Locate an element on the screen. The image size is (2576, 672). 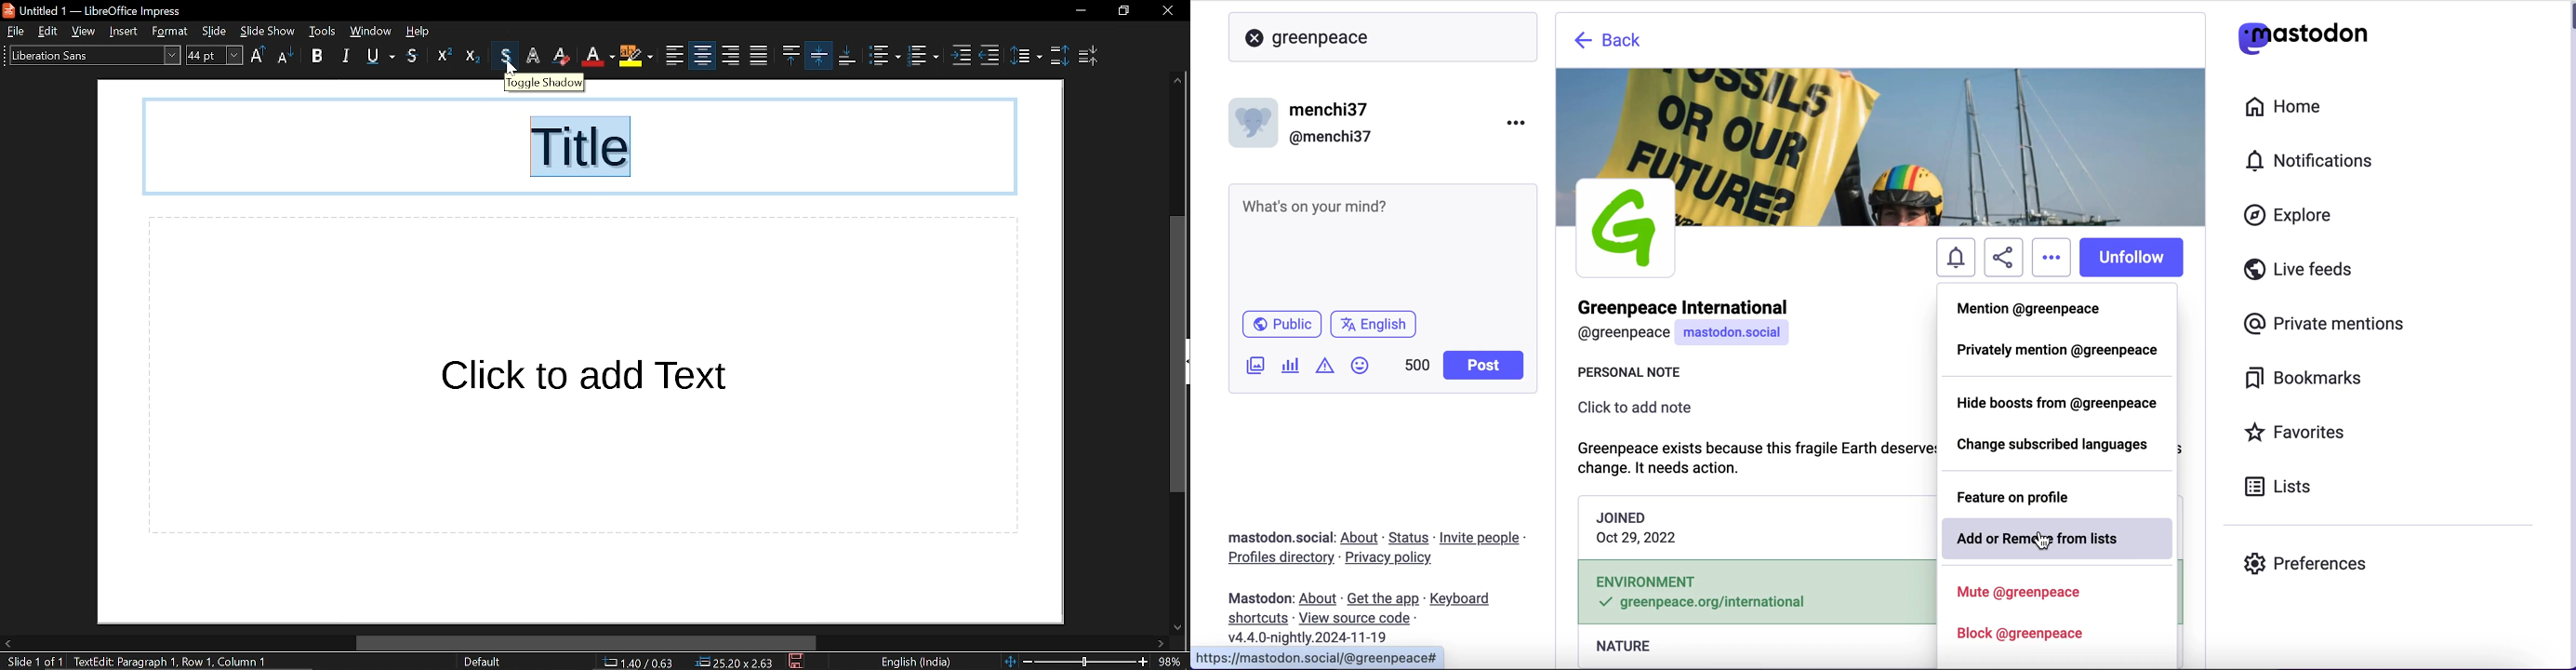
block greenpeace is located at coordinates (2024, 633).